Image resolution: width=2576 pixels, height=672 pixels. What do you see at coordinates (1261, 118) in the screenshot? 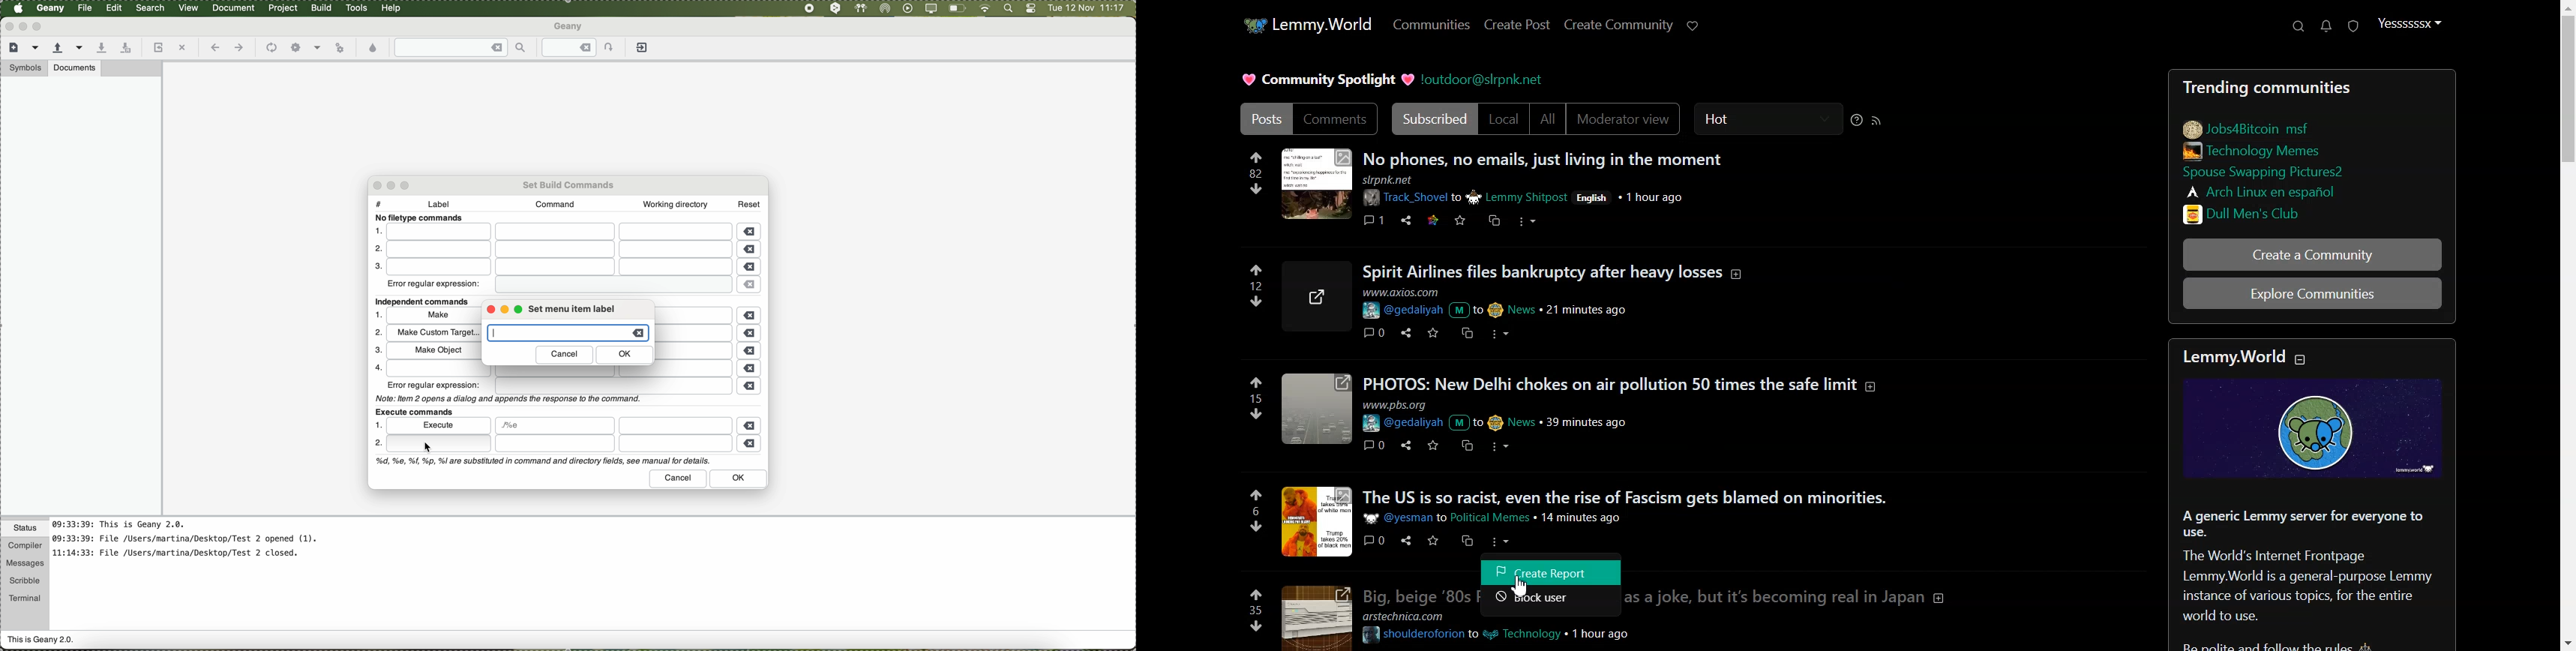
I see `Post` at bounding box center [1261, 118].